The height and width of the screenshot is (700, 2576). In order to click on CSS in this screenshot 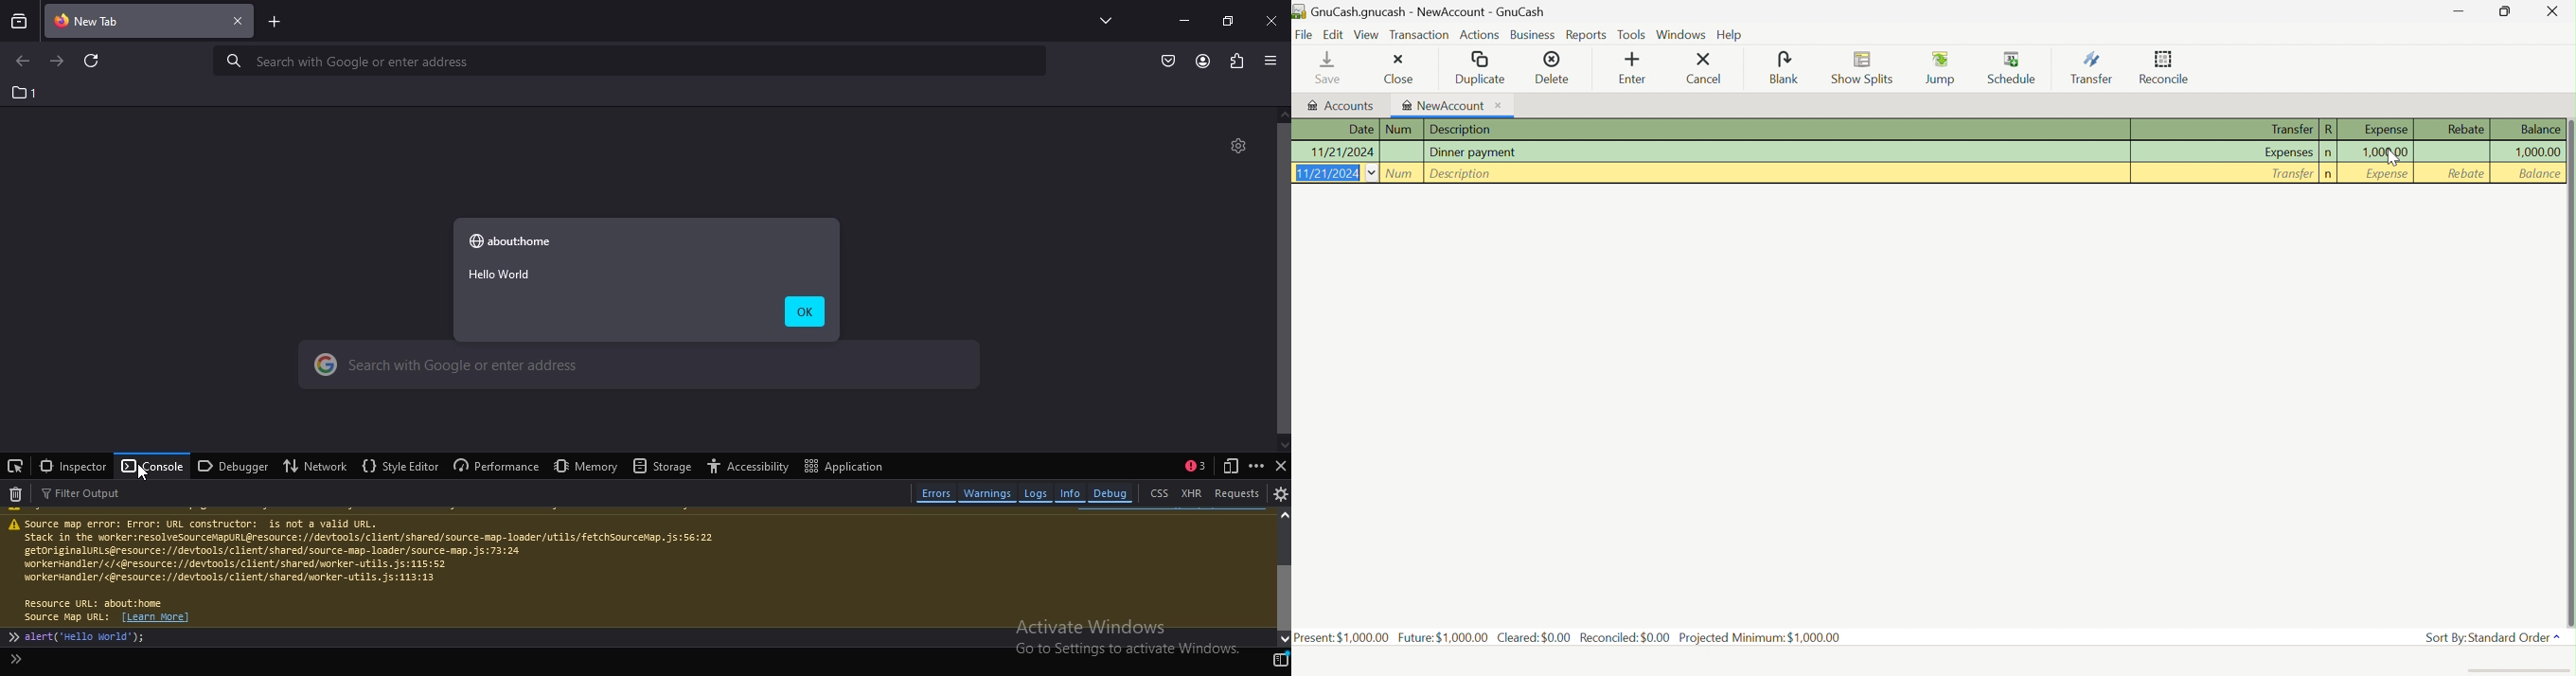, I will do `click(1161, 491)`.